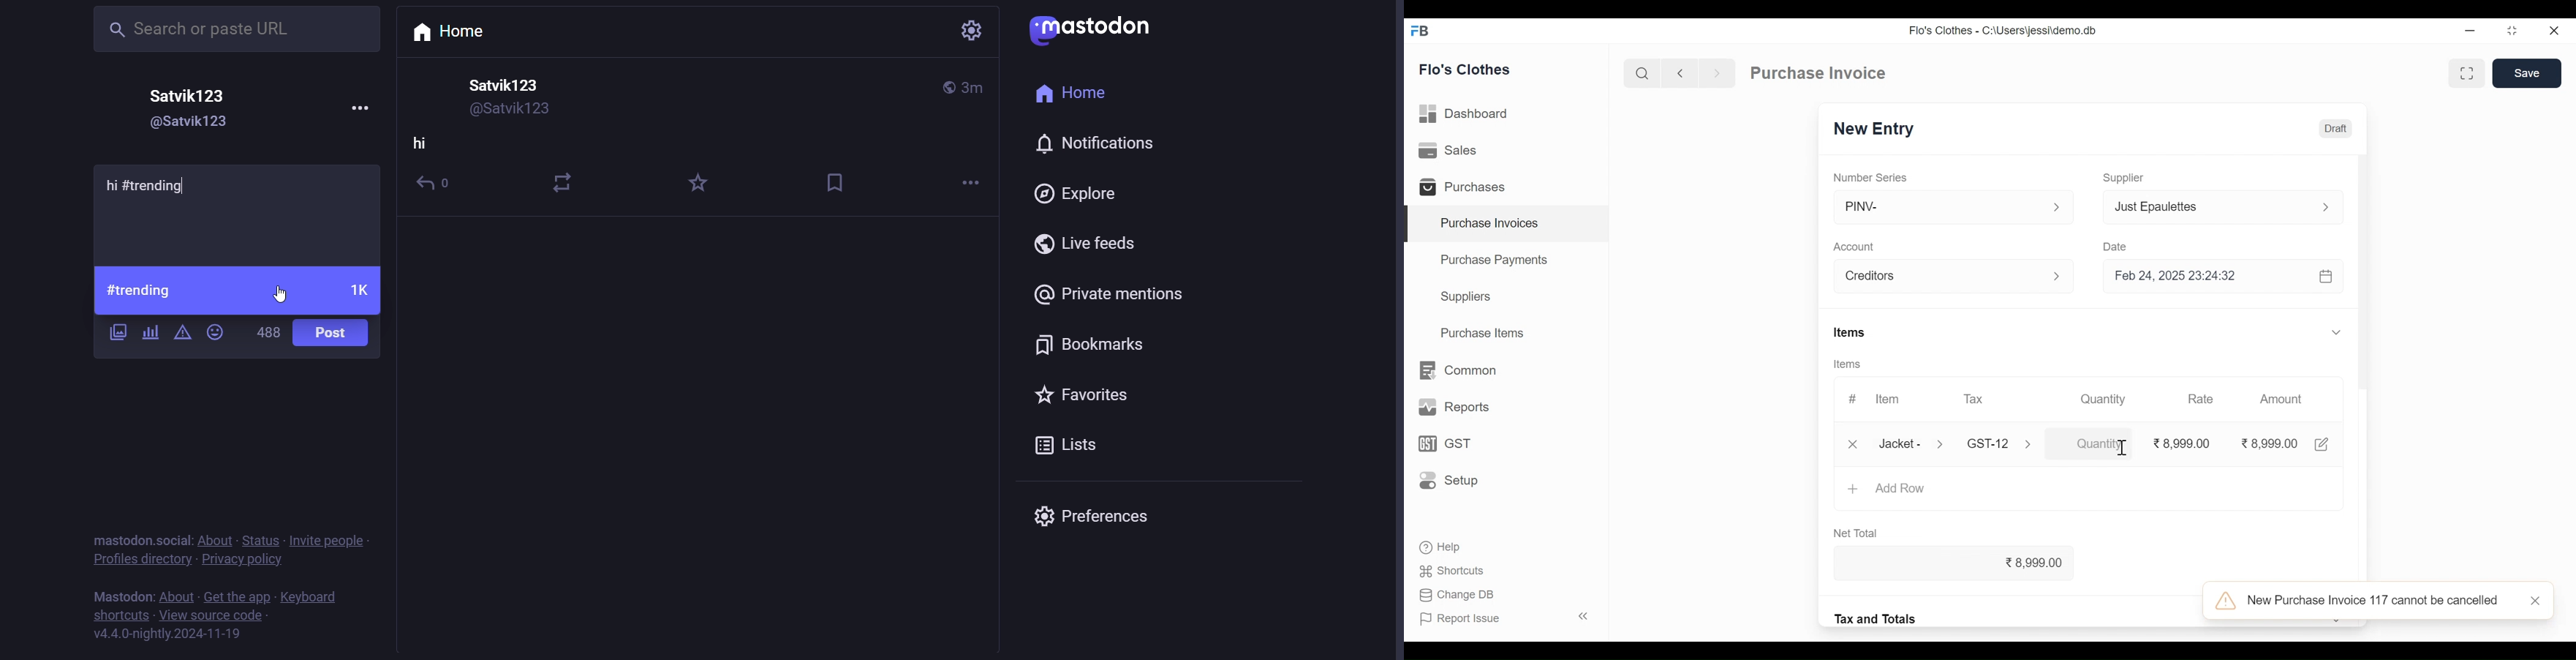 The image size is (2576, 672). Describe the element at coordinates (1849, 332) in the screenshot. I see `Items` at that location.